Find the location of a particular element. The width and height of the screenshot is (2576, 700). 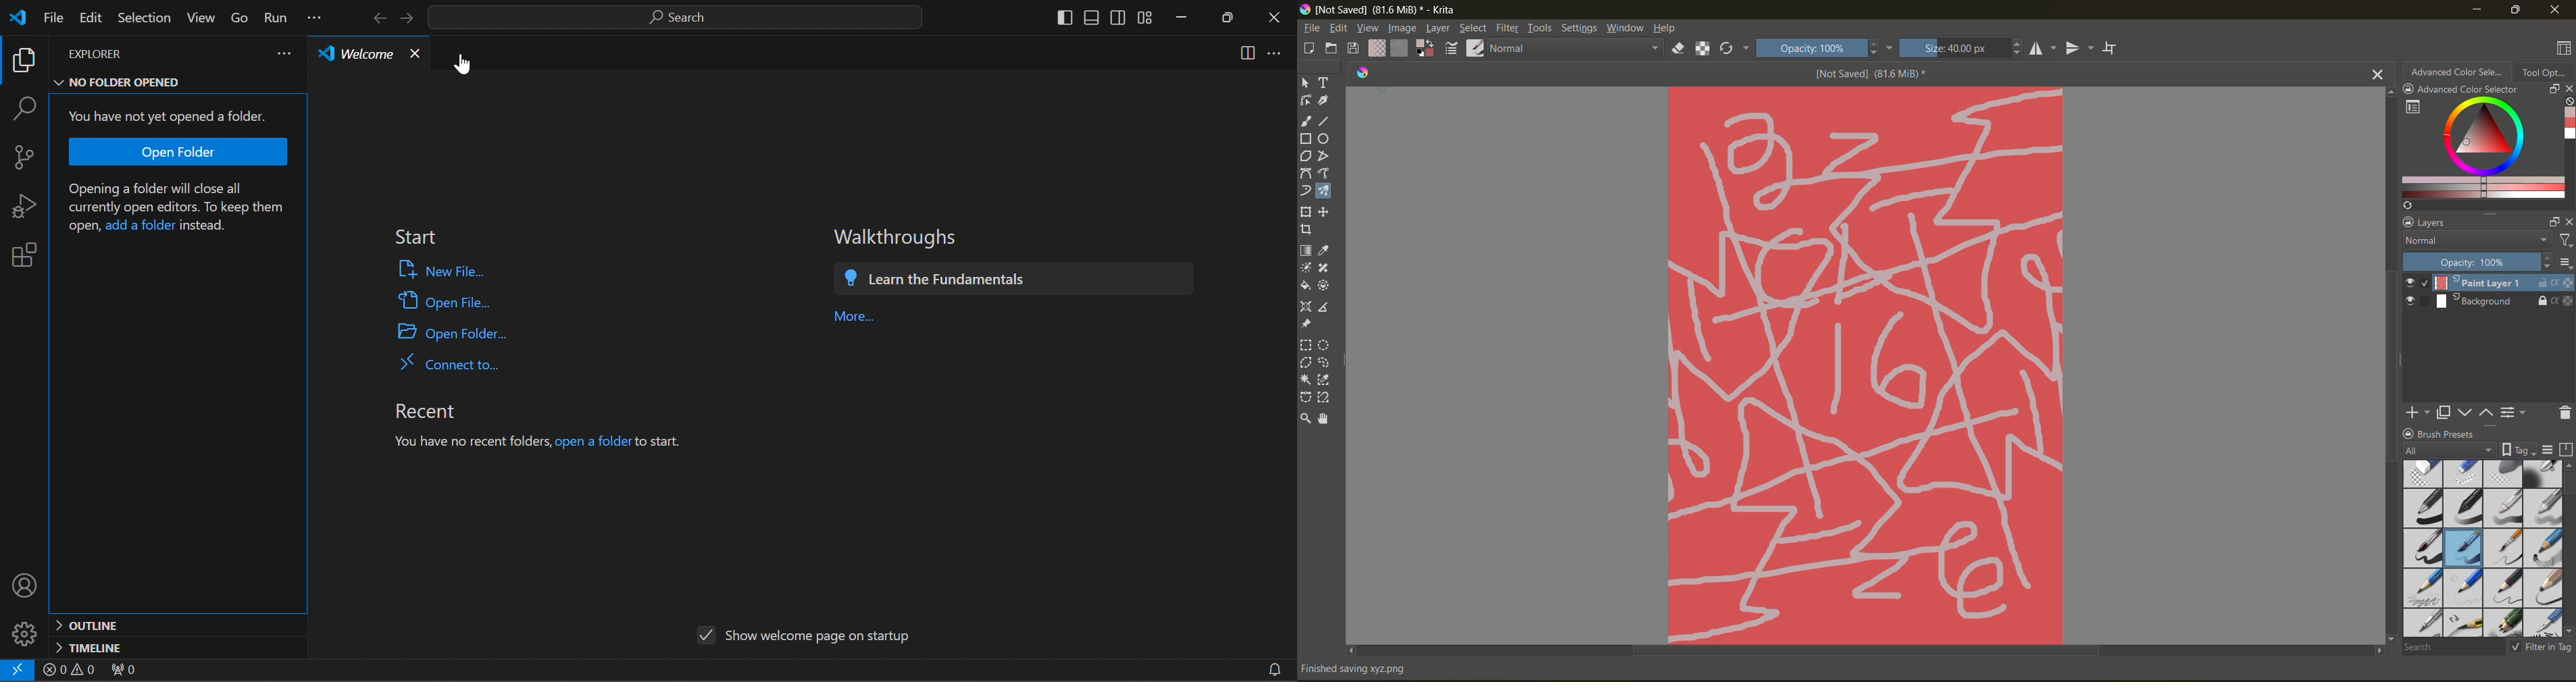

display settings is located at coordinates (2548, 450).